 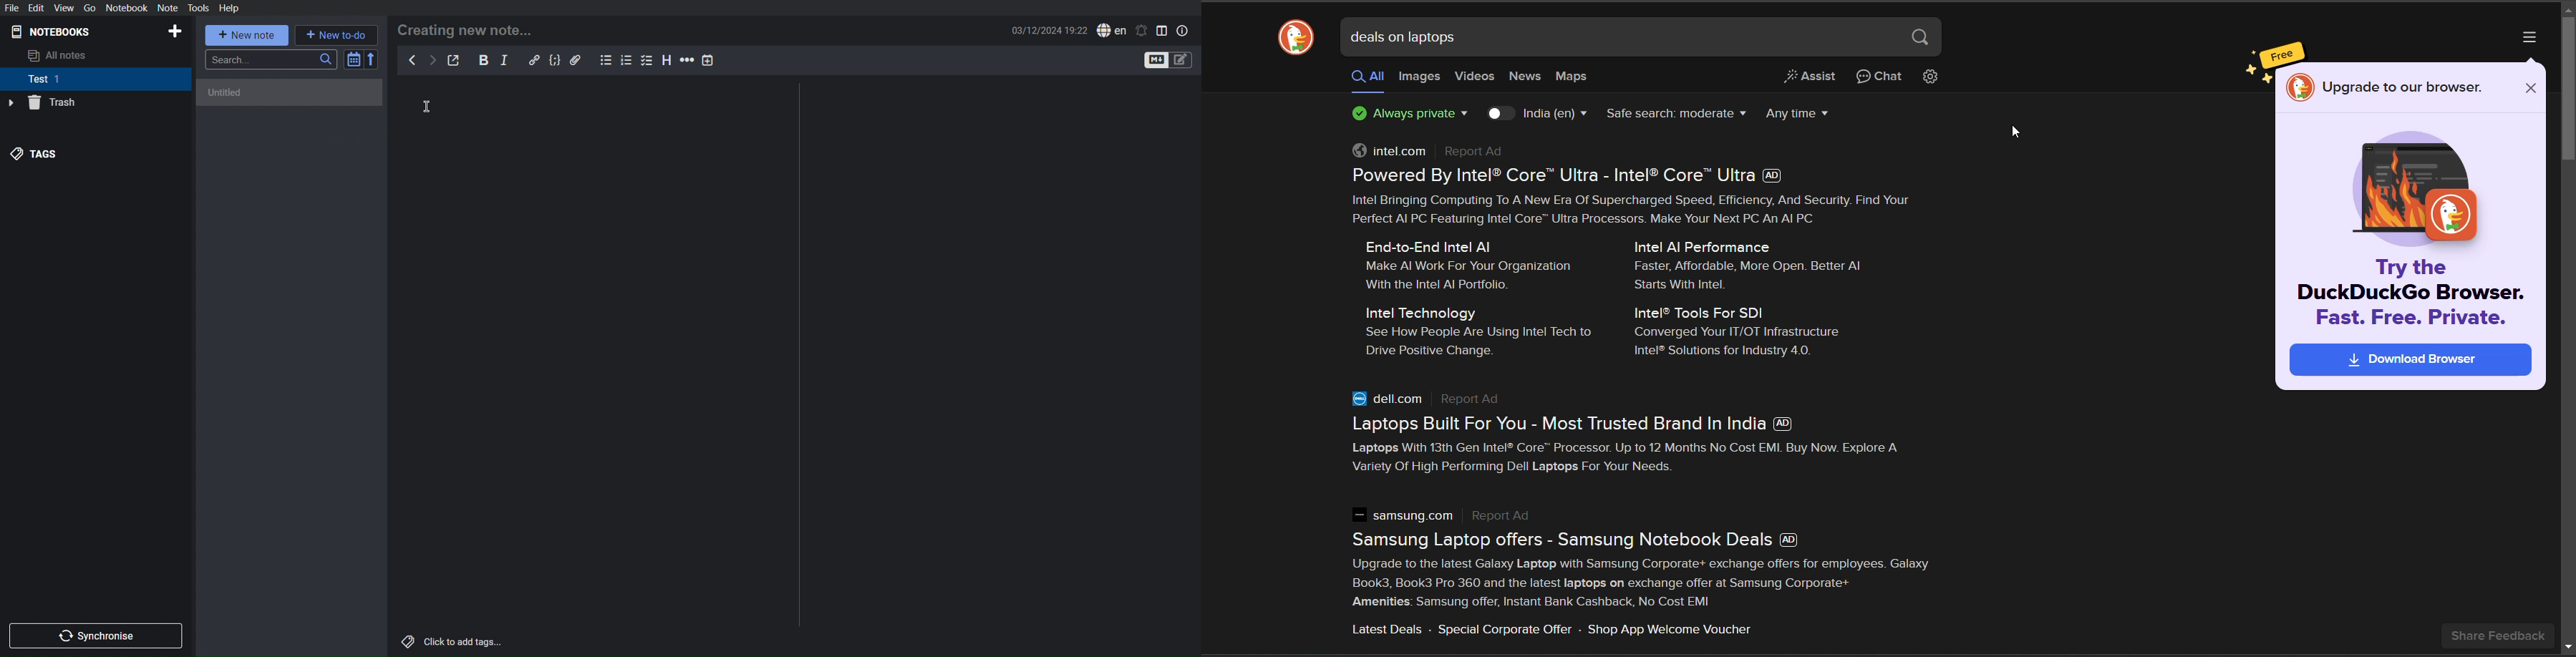 I want to click on Add Notebook, so click(x=176, y=31).